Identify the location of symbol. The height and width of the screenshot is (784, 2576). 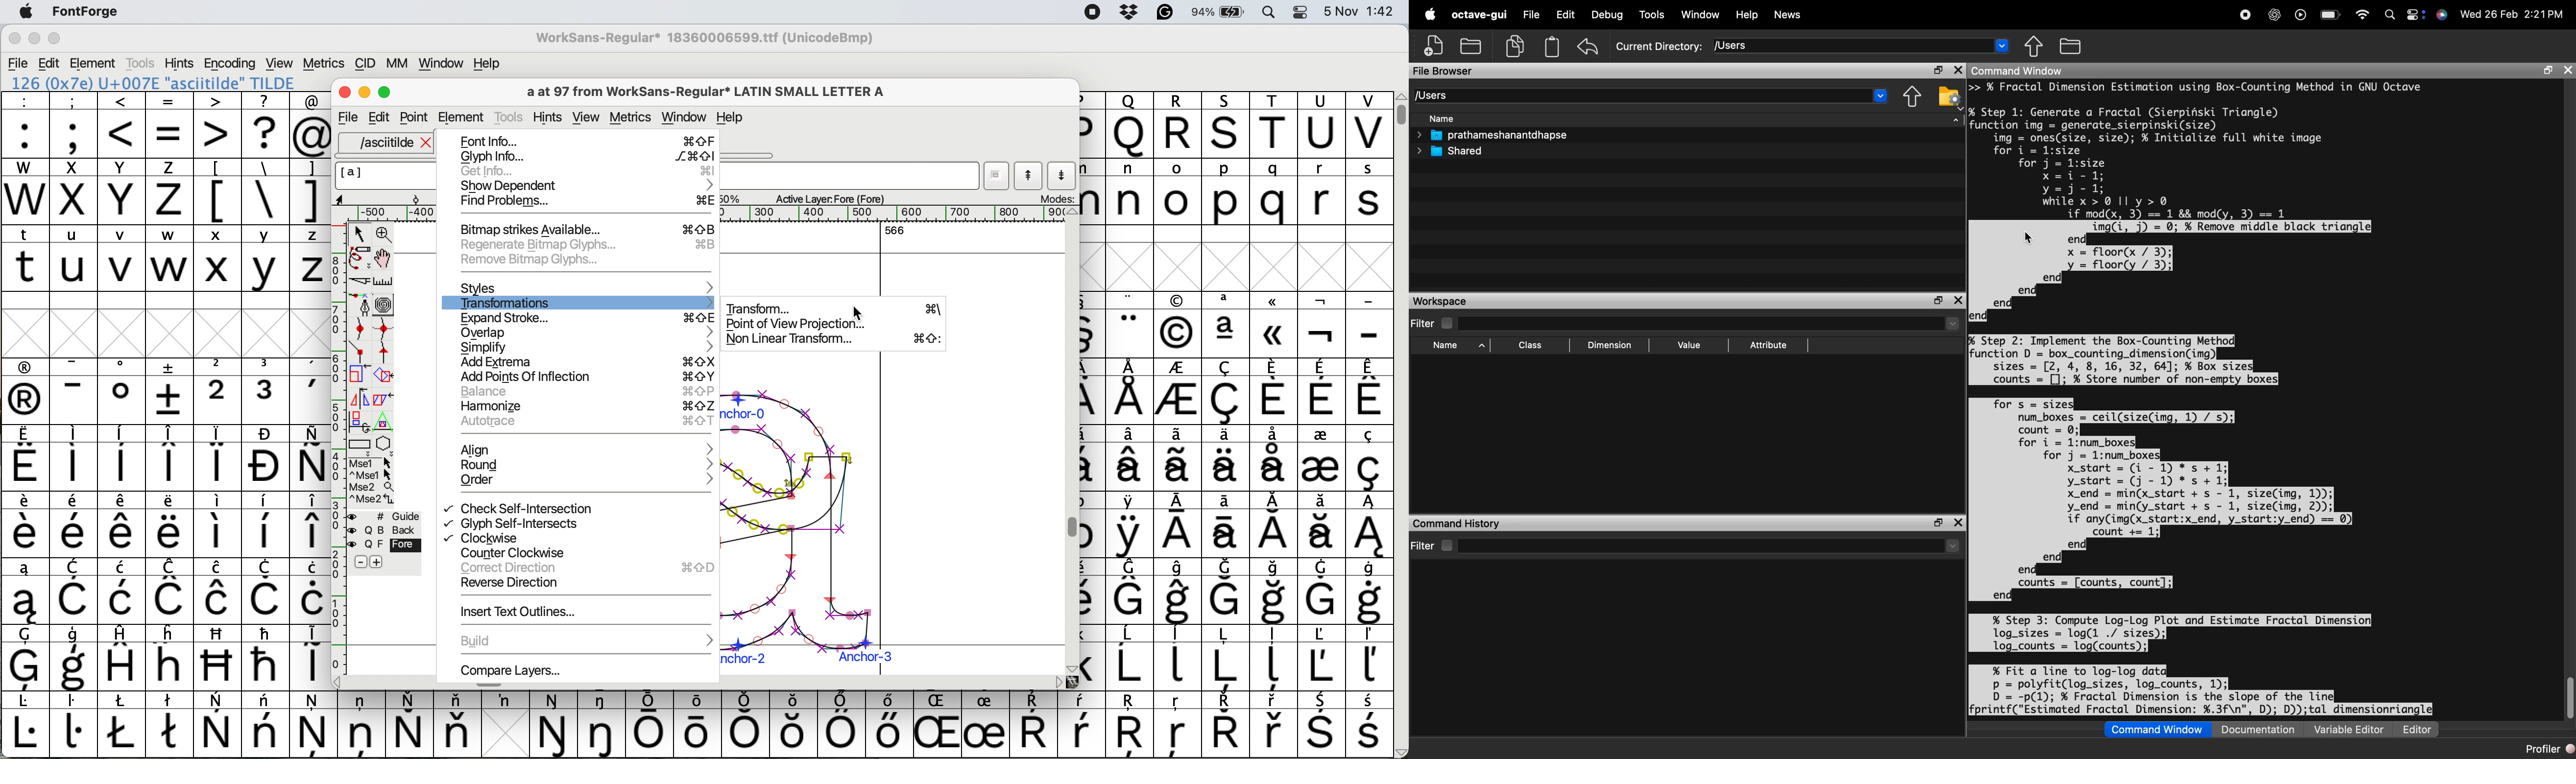
(311, 524).